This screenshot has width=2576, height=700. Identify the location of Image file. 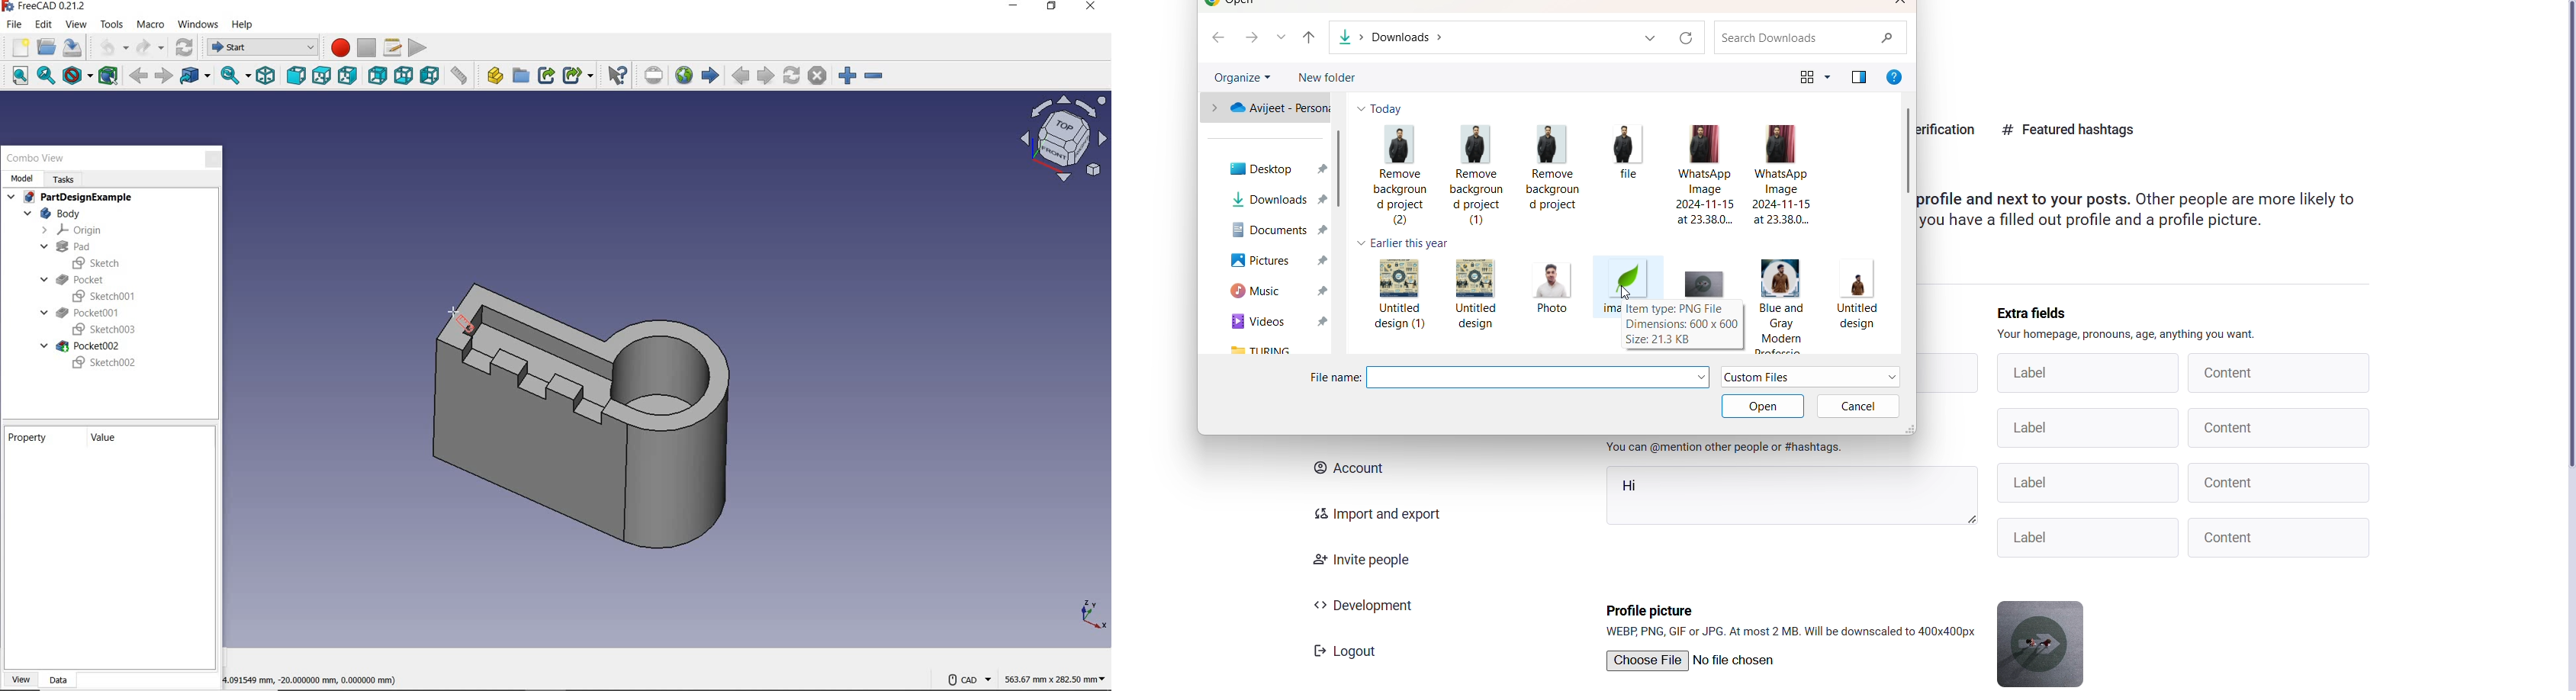
(1627, 278).